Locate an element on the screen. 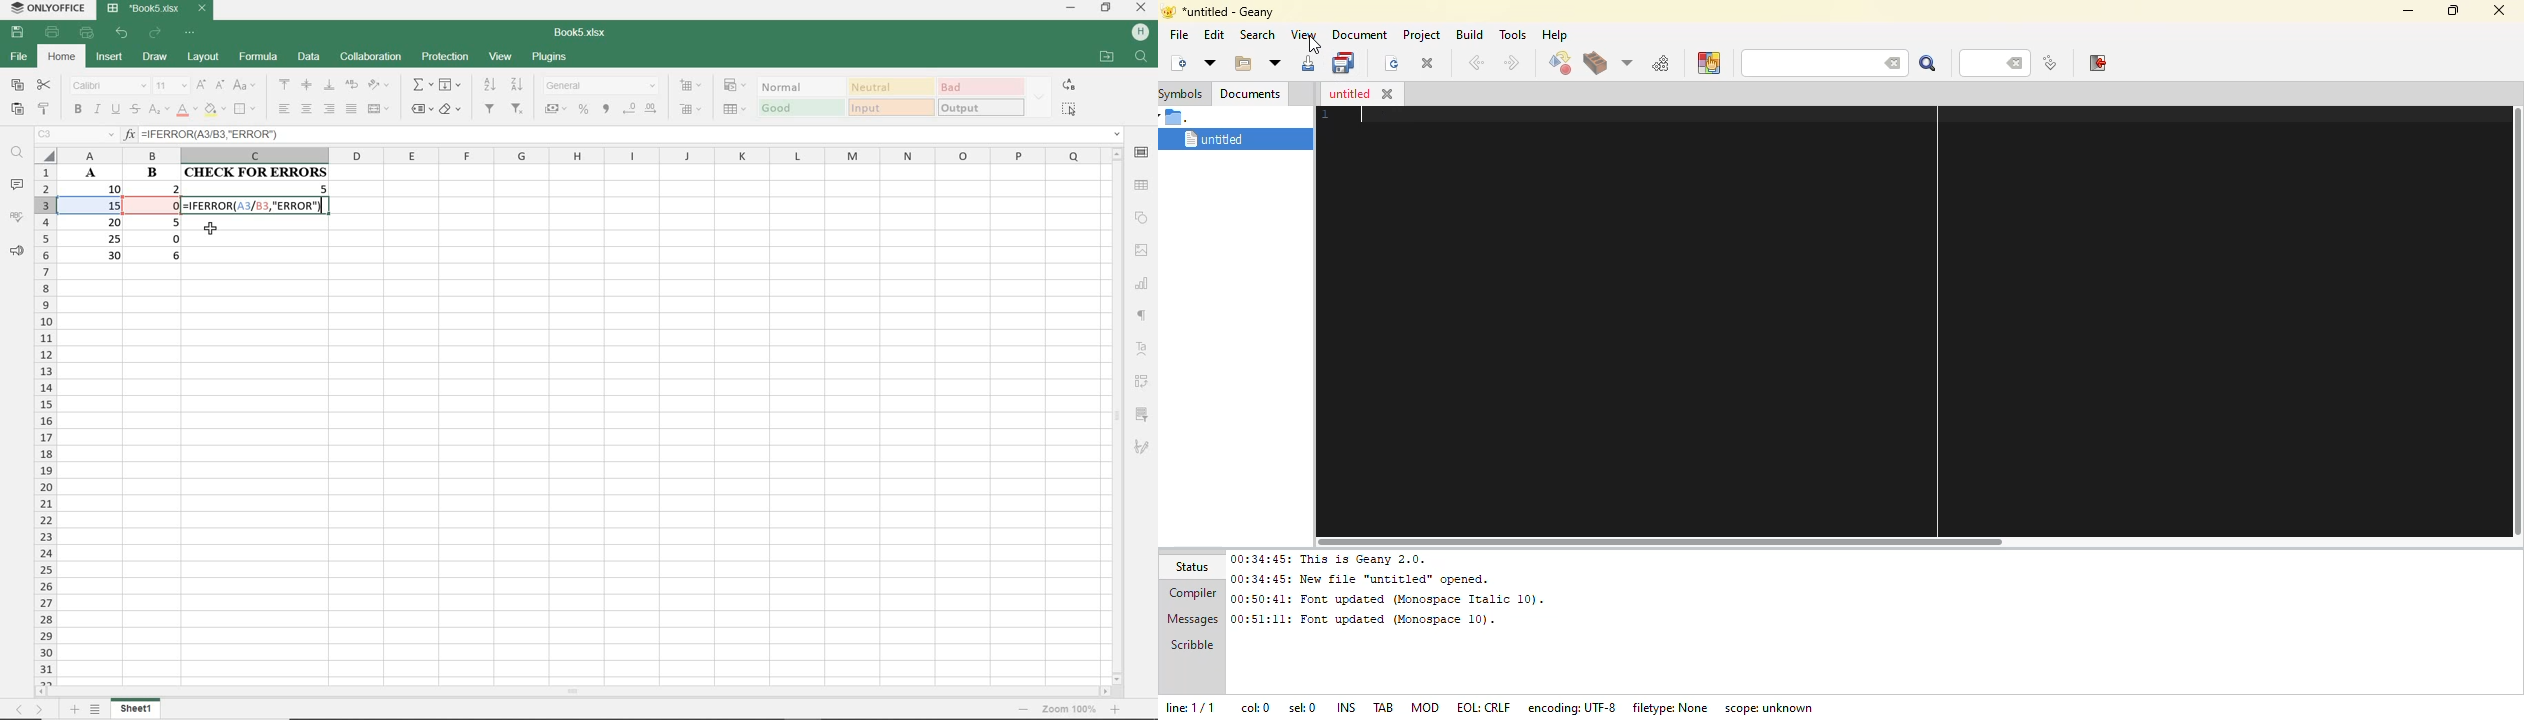 The image size is (2548, 728).  is located at coordinates (1144, 316).